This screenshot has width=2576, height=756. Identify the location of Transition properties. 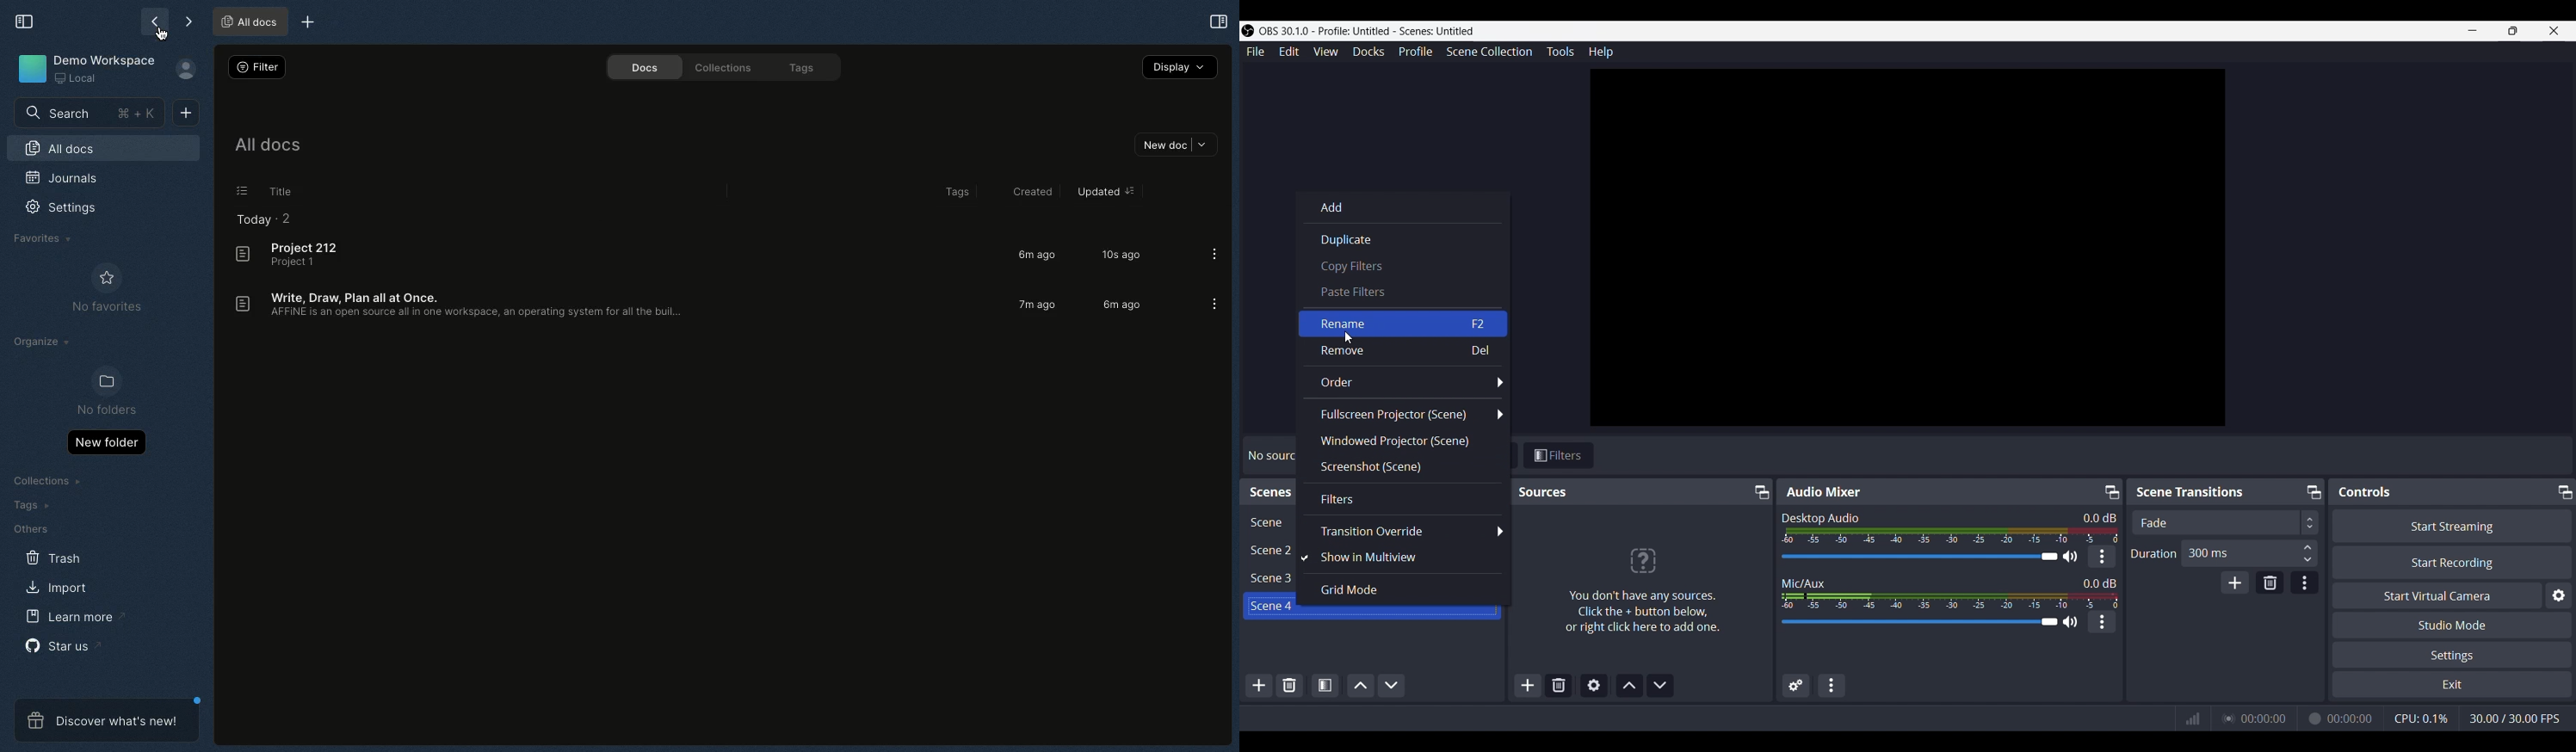
(2304, 583).